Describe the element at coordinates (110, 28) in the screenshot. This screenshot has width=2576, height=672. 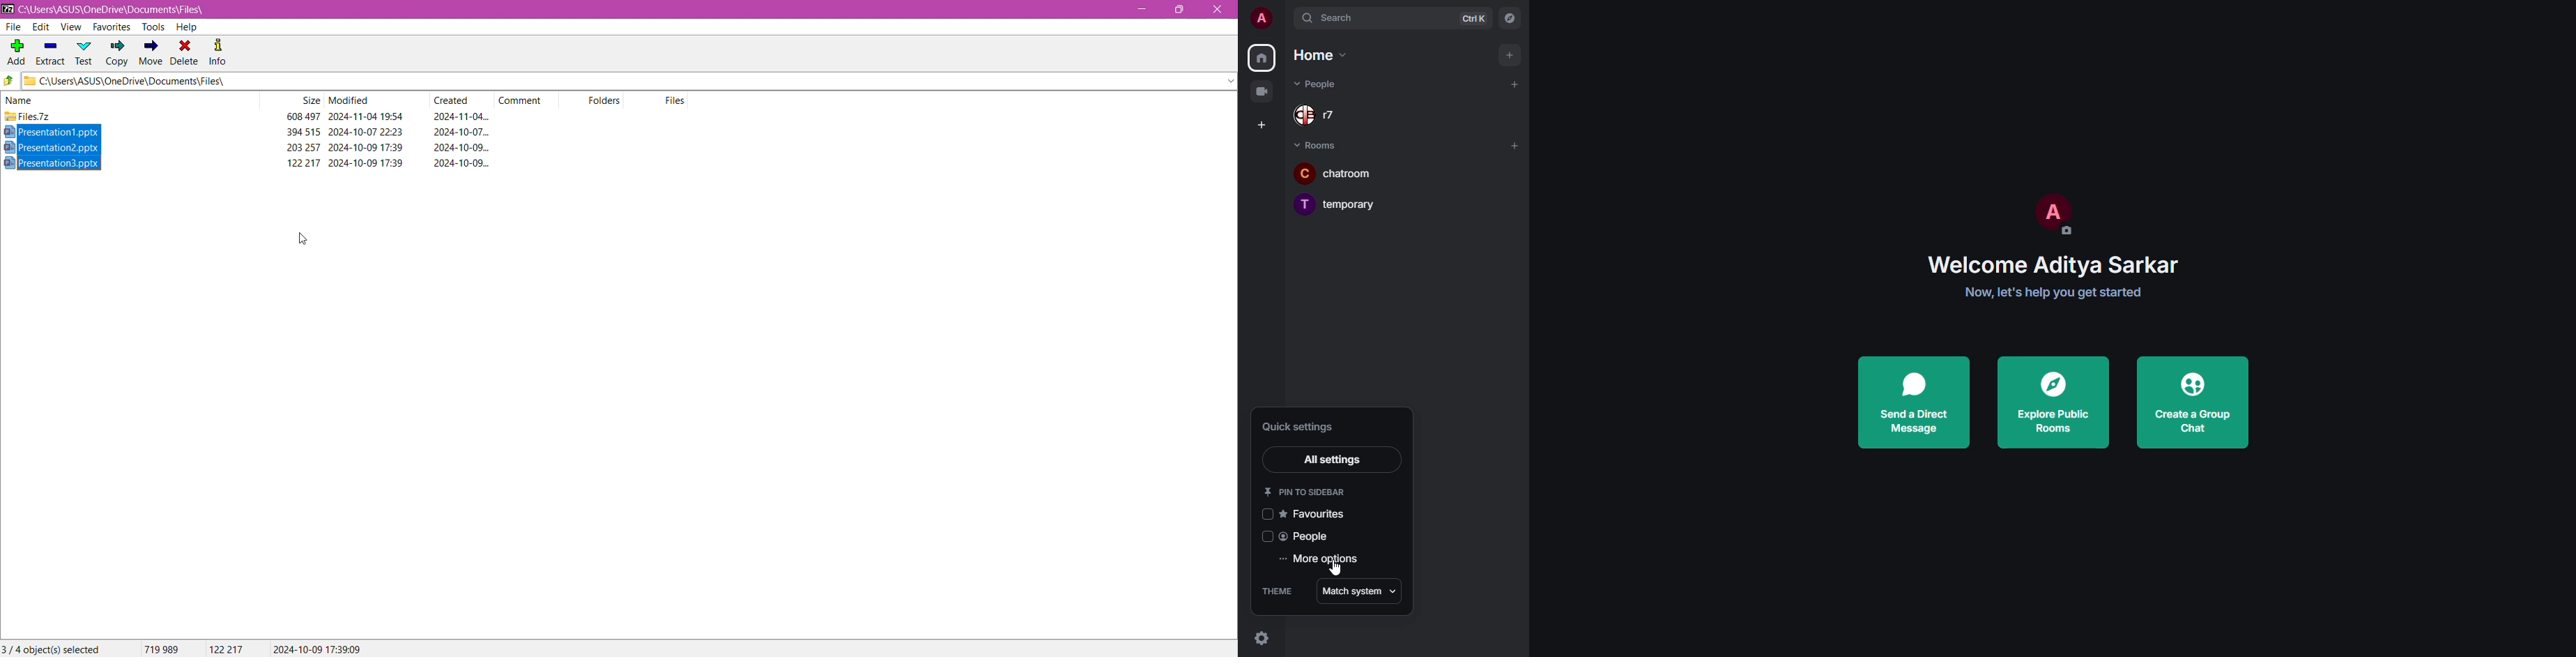
I see `Favorites` at that location.